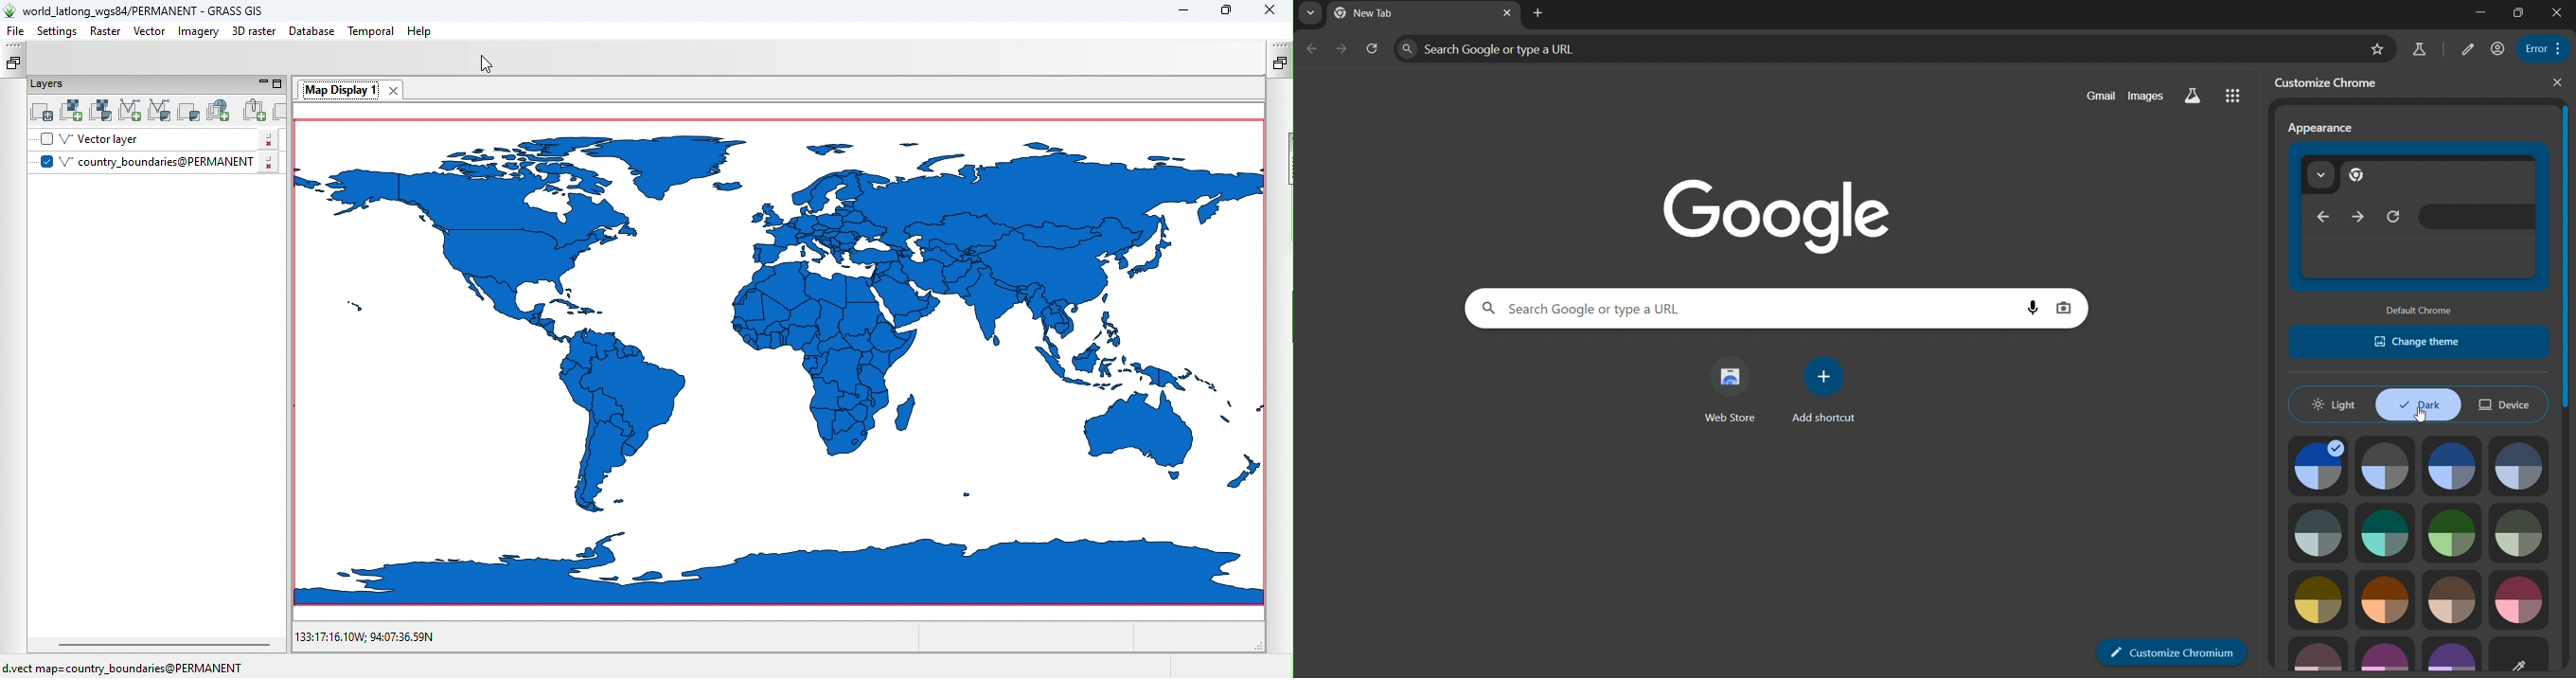 The width and height of the screenshot is (2576, 700). What do you see at coordinates (2385, 600) in the screenshot?
I see `theme icon` at bounding box center [2385, 600].